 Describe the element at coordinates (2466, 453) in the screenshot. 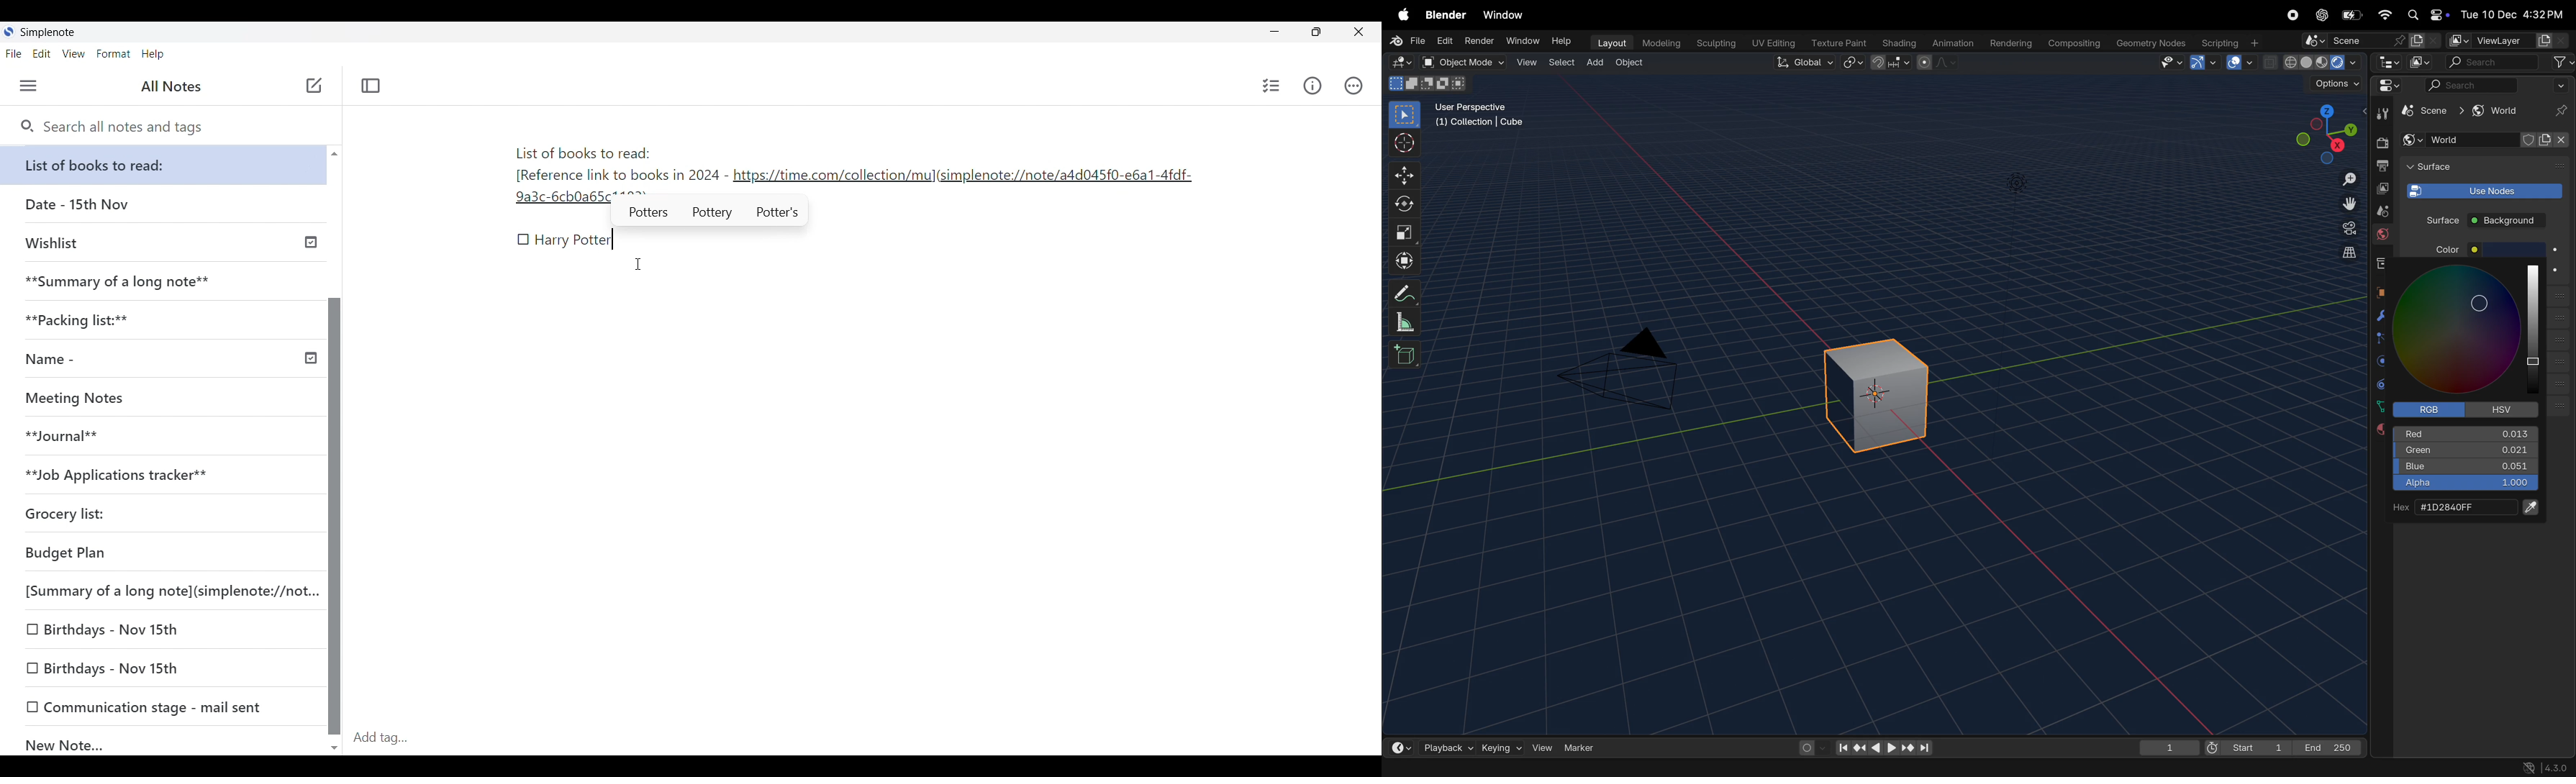

I see `Green` at that location.